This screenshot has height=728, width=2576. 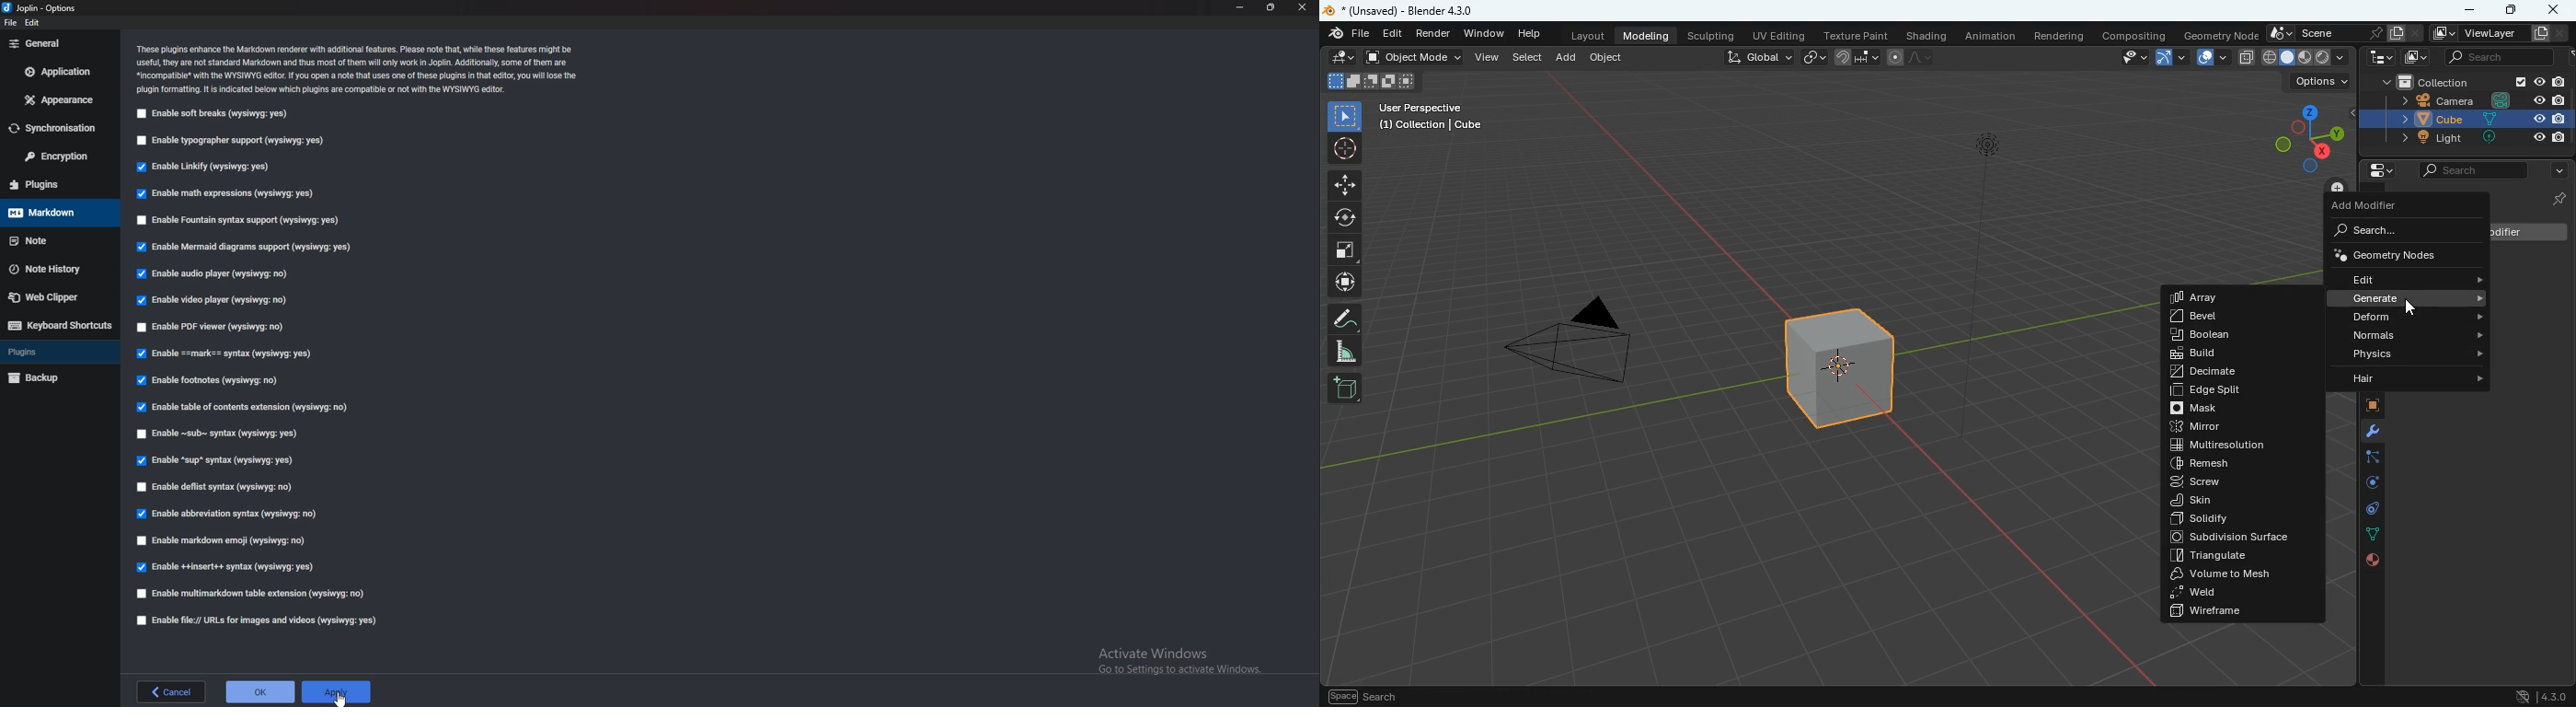 I want to click on Note history, so click(x=54, y=269).